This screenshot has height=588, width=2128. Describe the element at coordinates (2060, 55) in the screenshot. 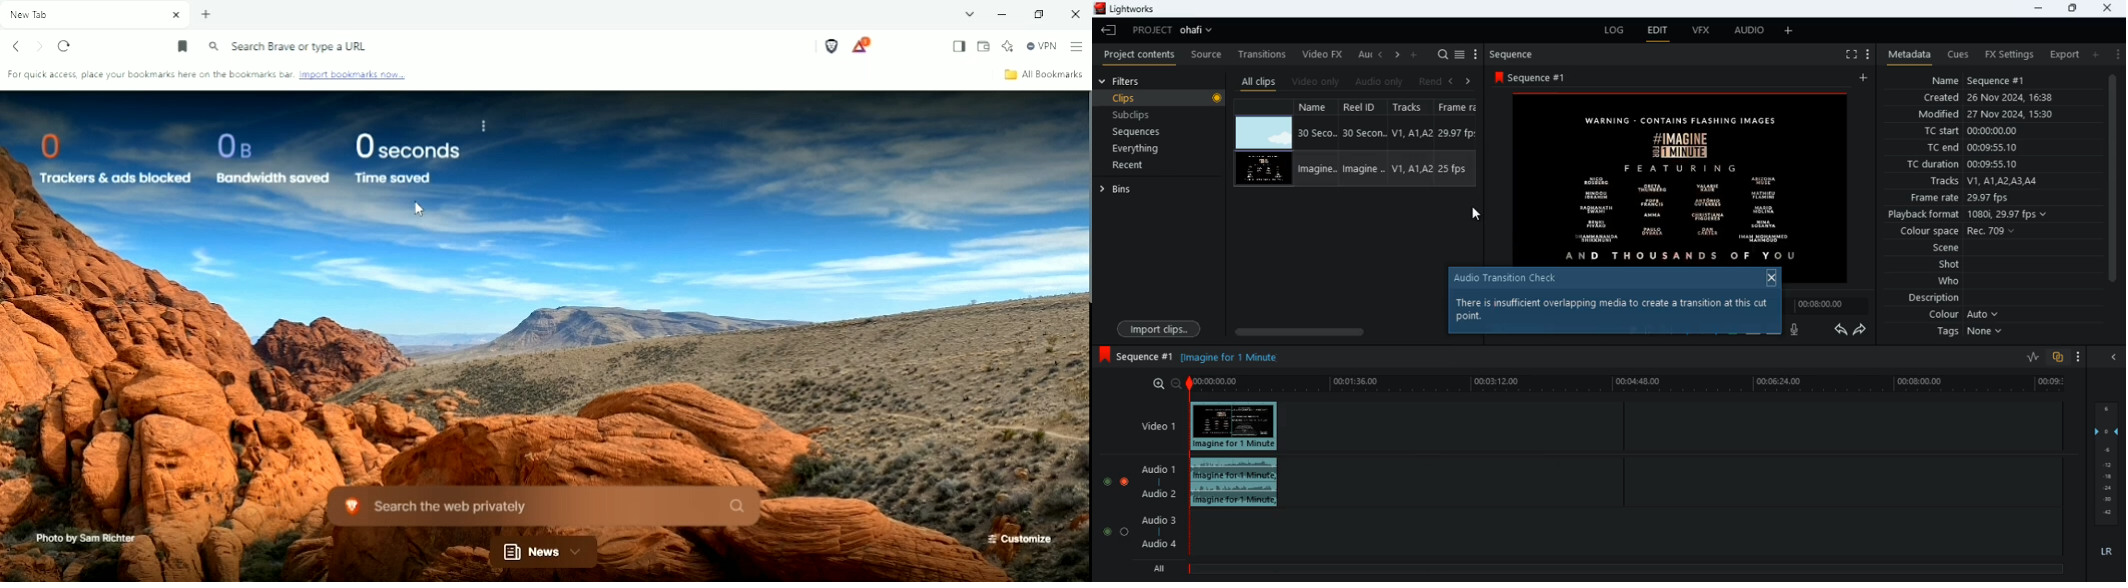

I see `export` at that location.